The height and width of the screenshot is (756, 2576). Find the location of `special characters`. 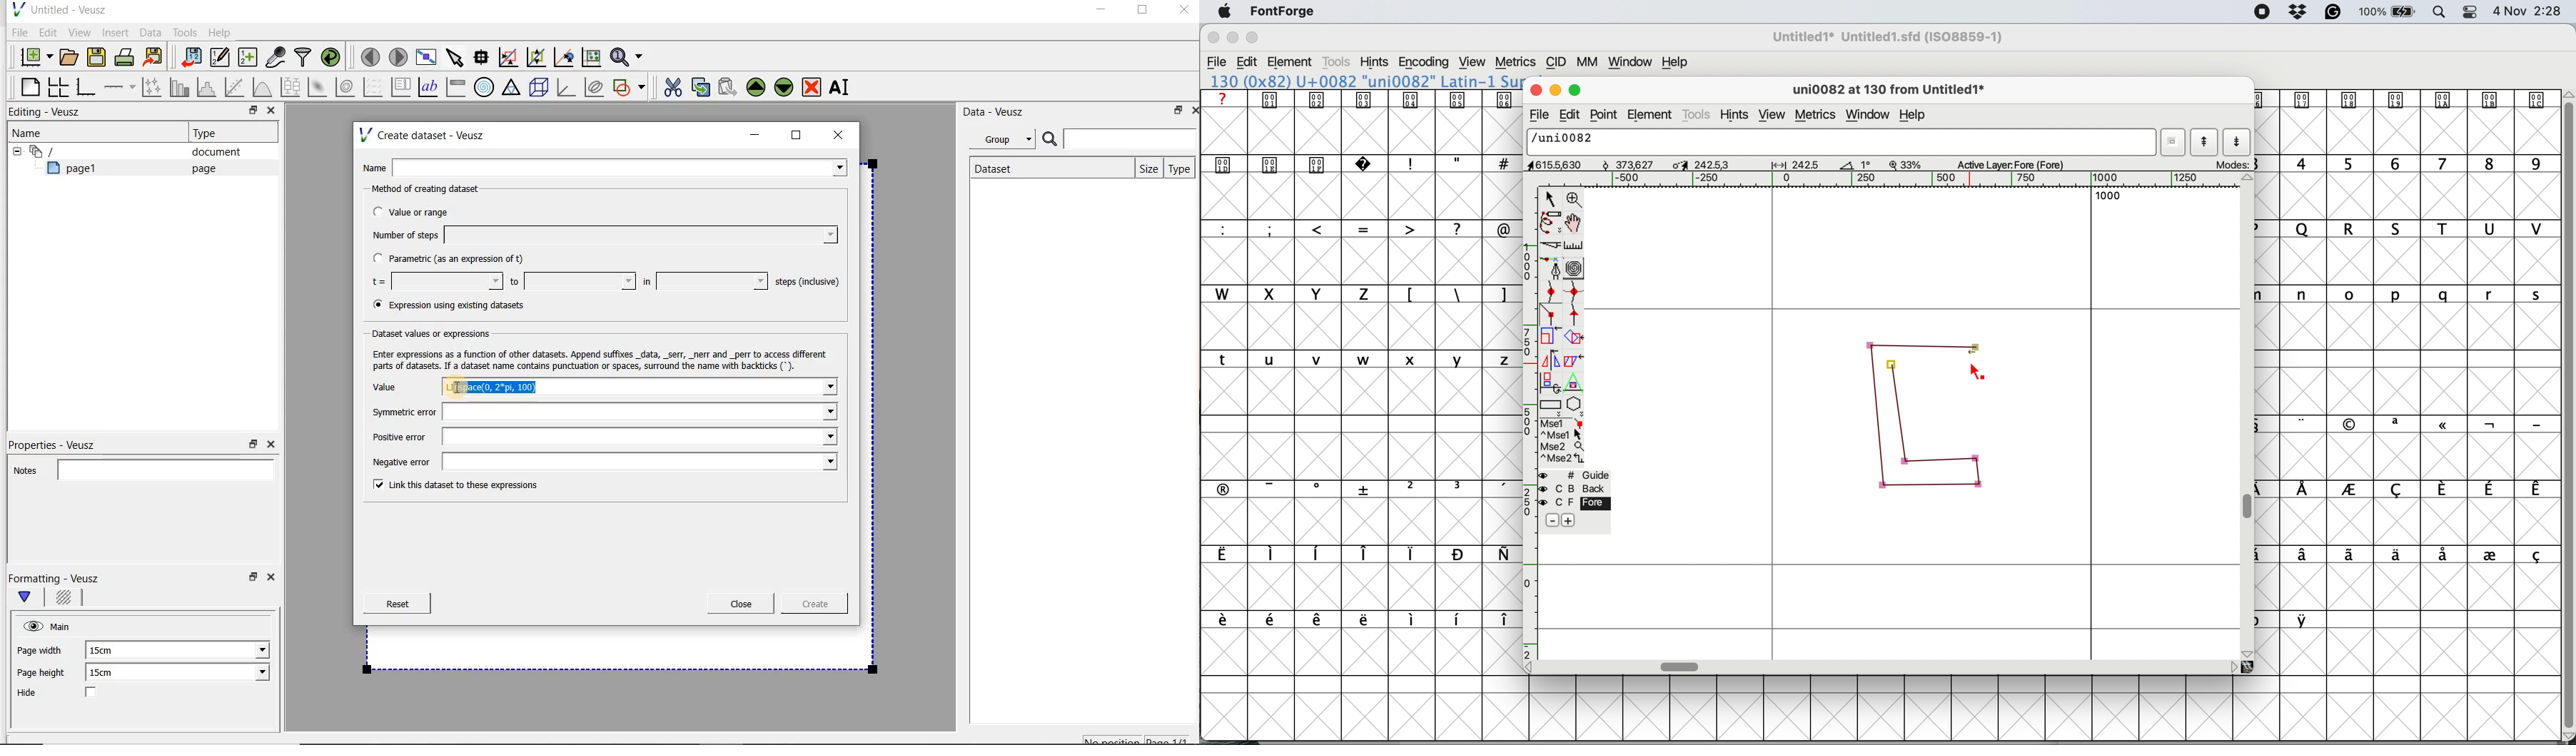

special characters is located at coordinates (1361, 228).